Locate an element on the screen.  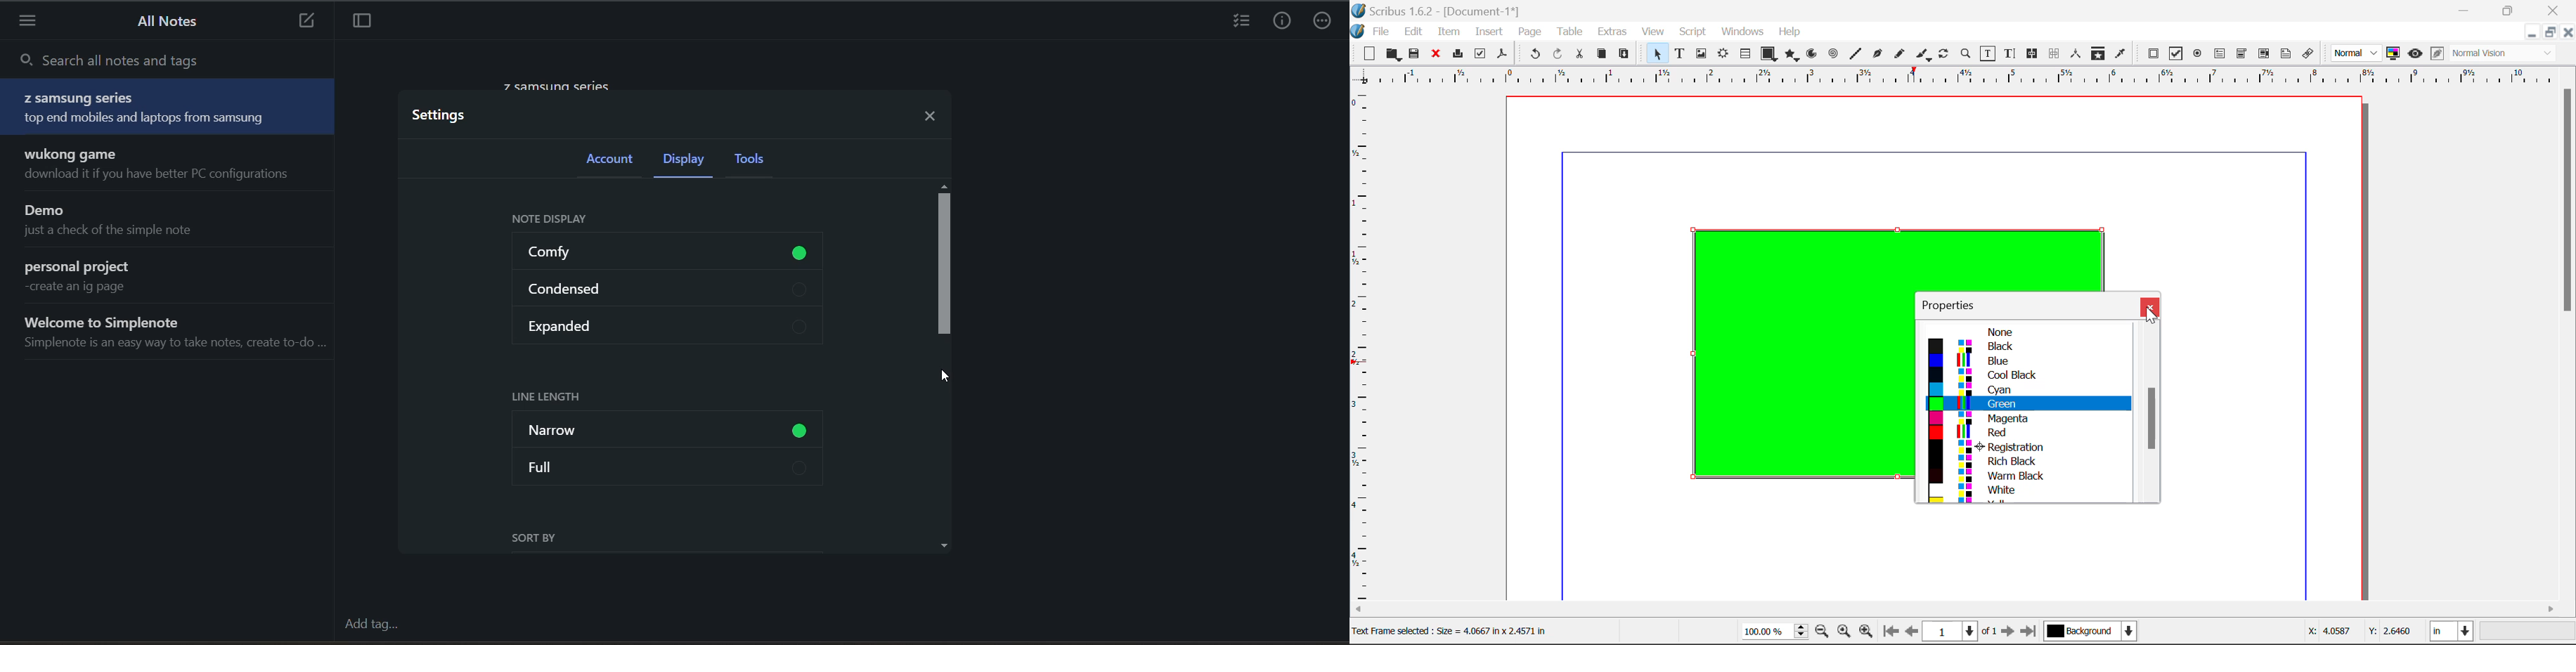
Script is located at coordinates (1693, 33).